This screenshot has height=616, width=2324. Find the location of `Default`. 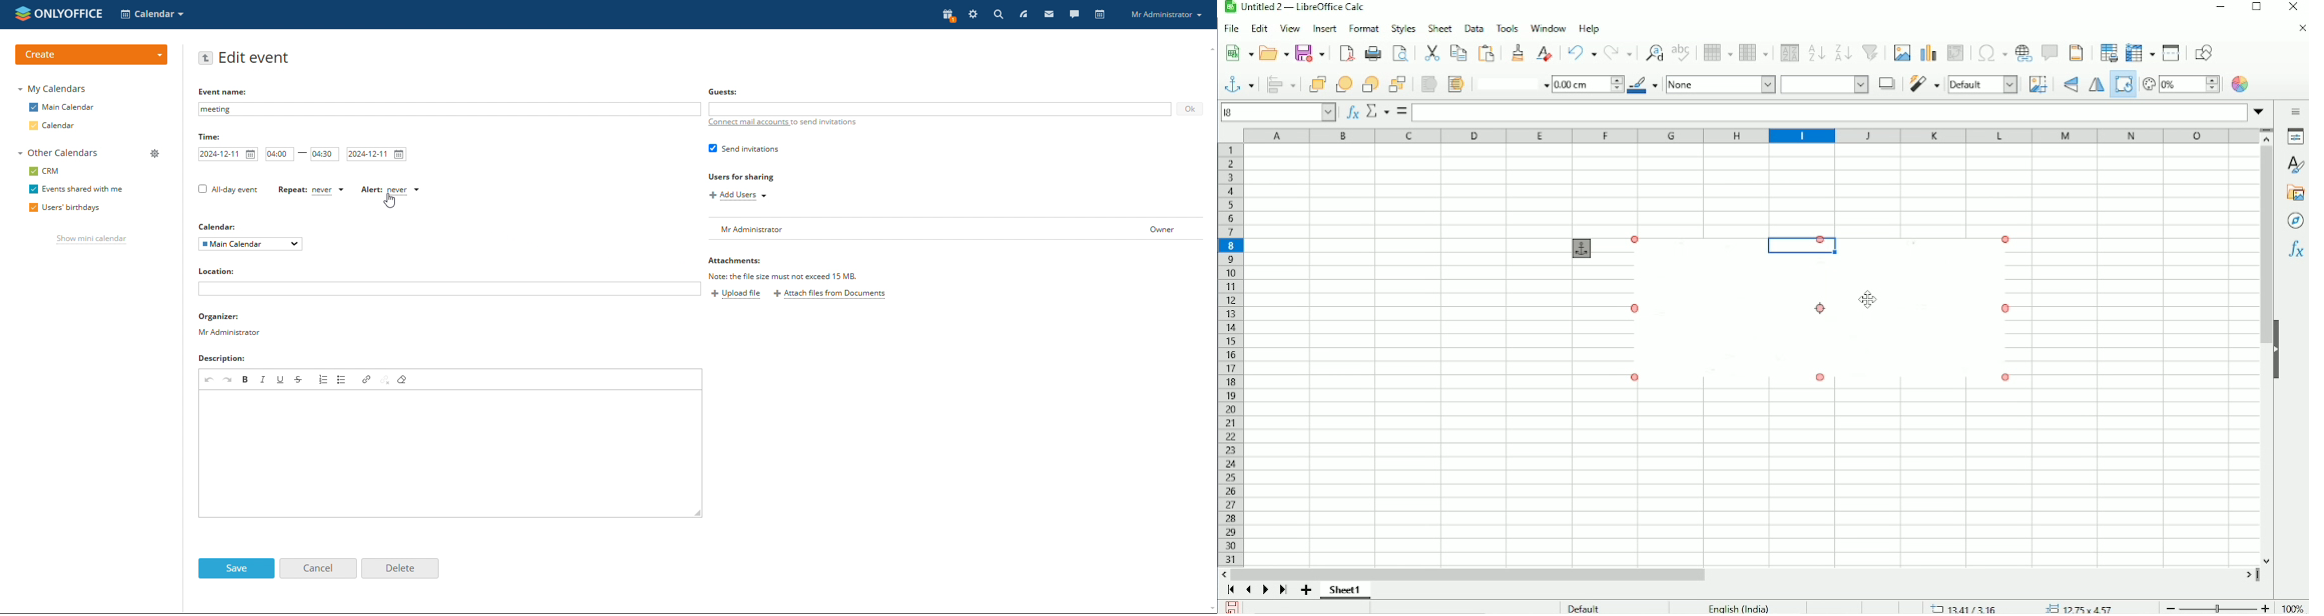

Default is located at coordinates (1584, 607).